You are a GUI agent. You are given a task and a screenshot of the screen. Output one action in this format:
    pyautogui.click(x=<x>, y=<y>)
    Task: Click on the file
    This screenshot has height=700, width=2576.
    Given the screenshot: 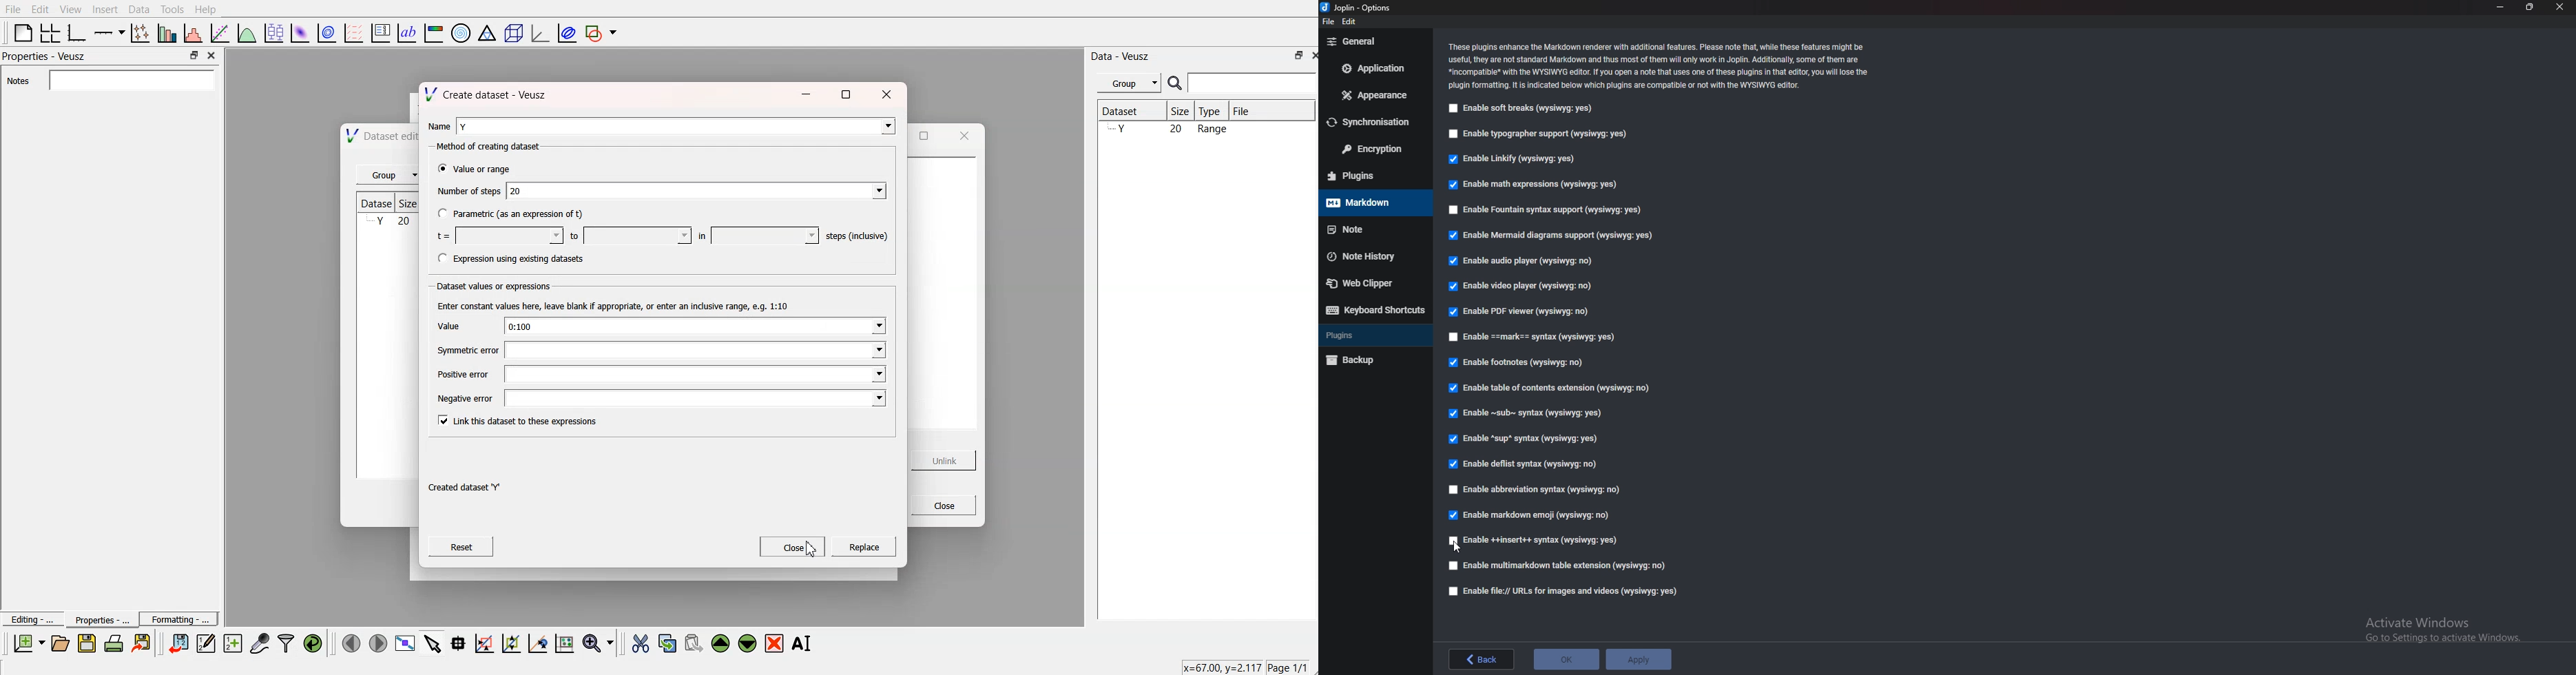 What is the action you would take?
    pyautogui.click(x=1329, y=22)
    